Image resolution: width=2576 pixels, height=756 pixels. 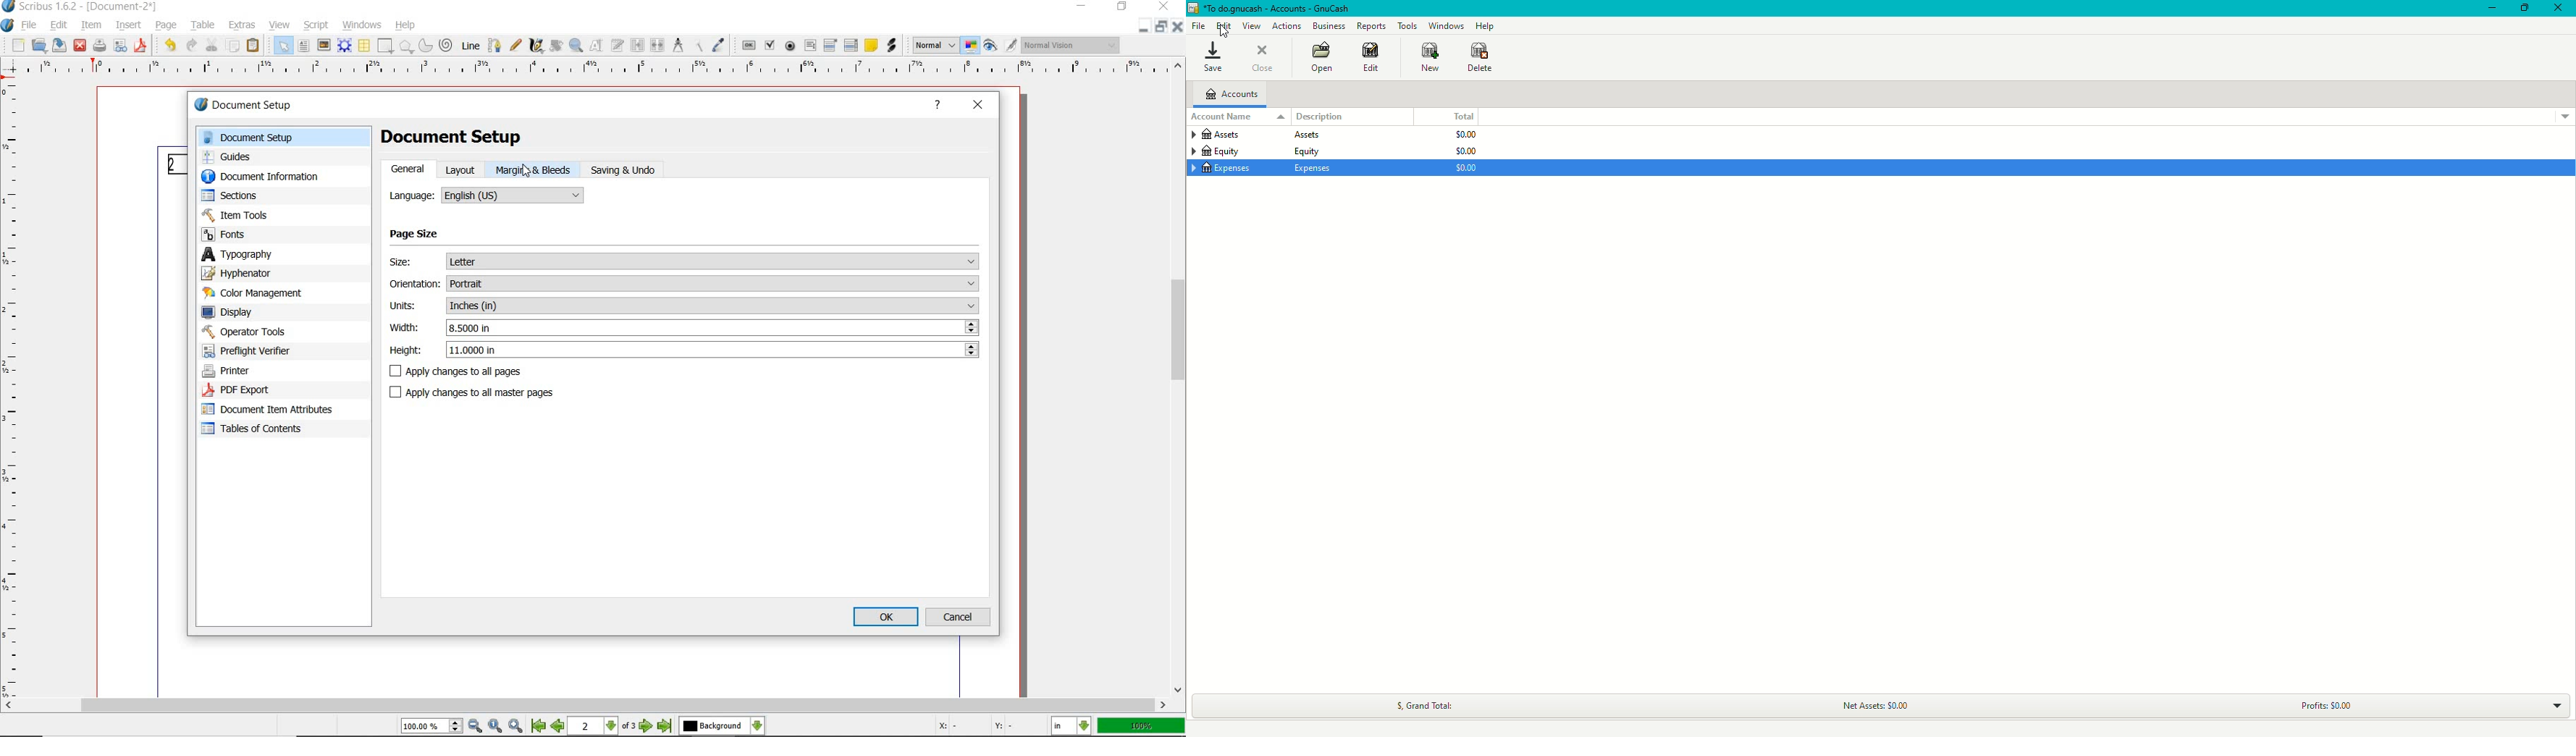 I want to click on Assets, so click(x=1254, y=137).